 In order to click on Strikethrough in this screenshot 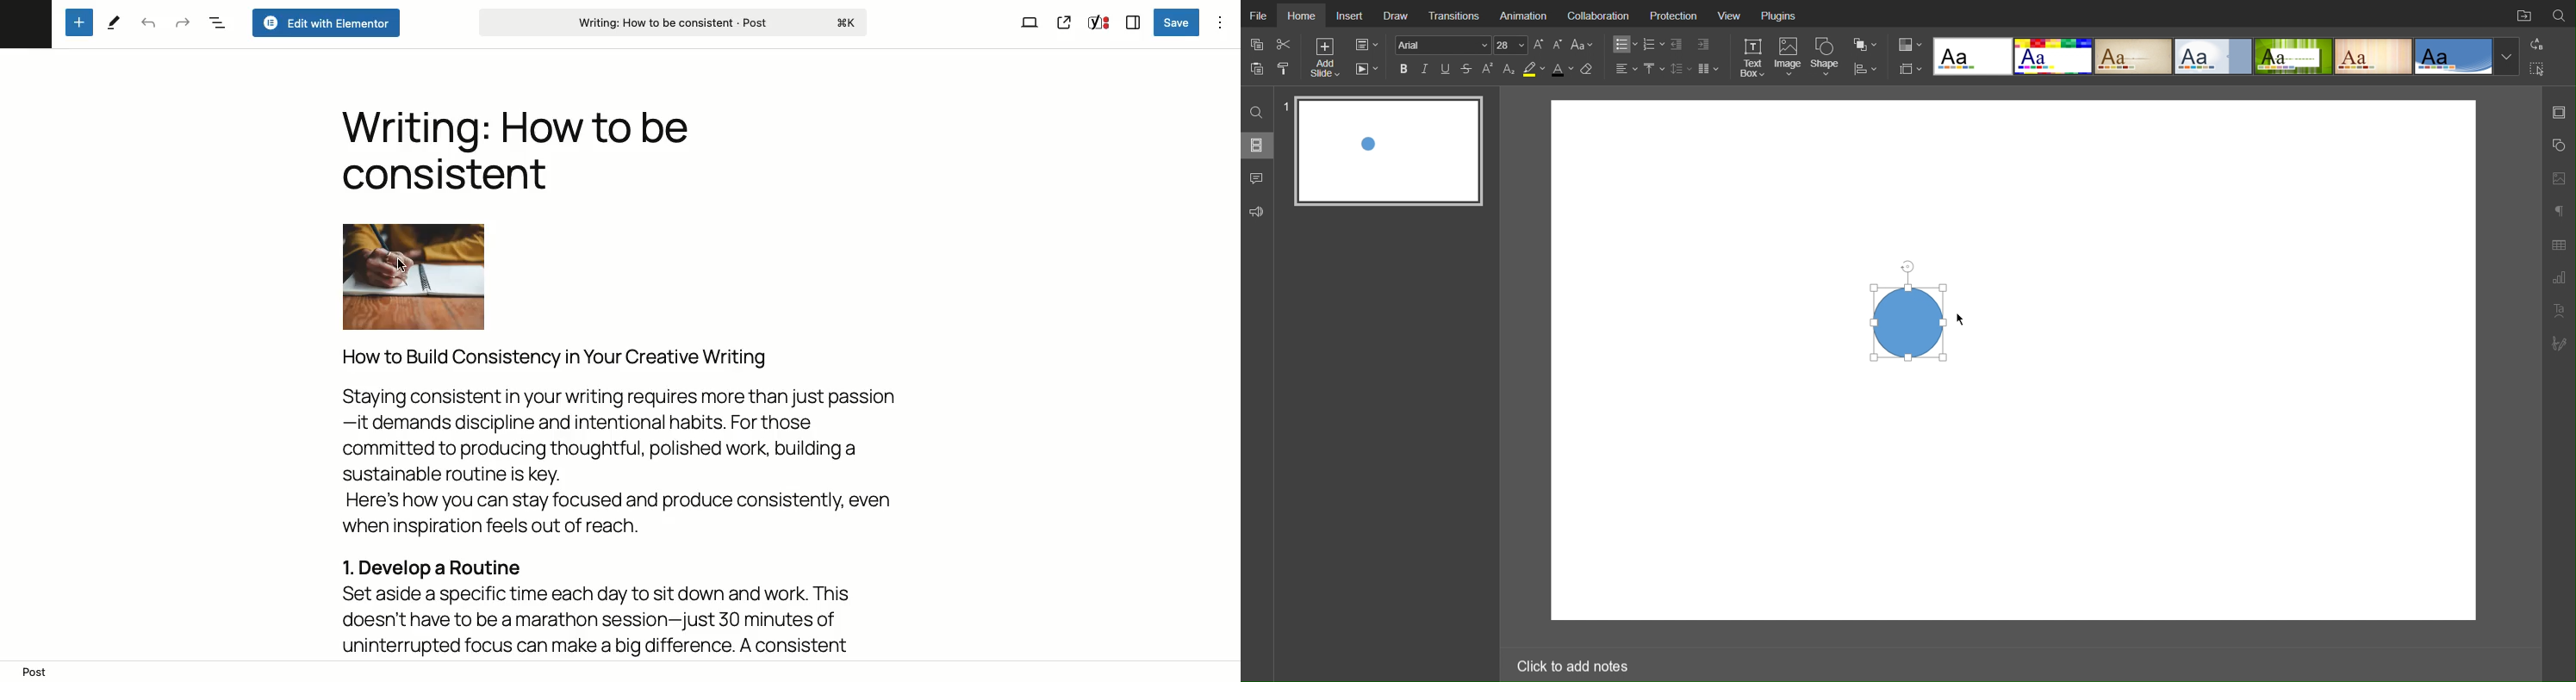, I will do `click(1467, 69)`.